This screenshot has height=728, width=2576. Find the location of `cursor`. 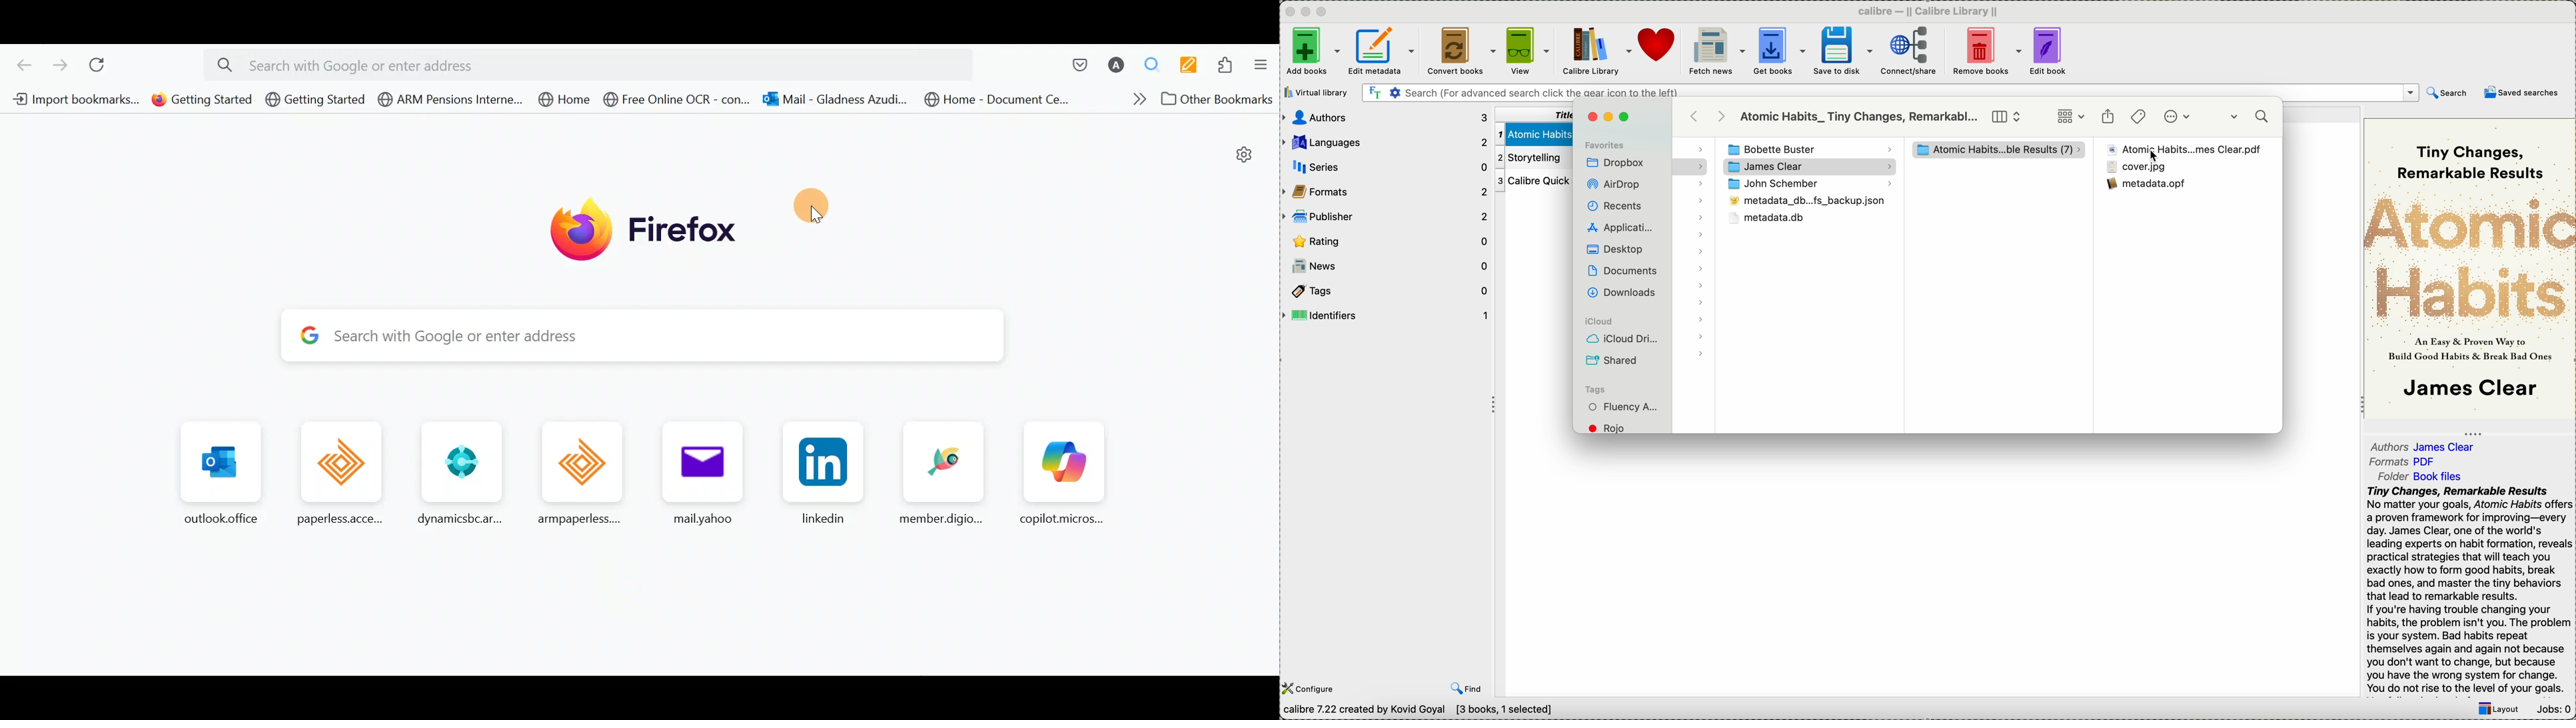

cursor is located at coordinates (817, 217).